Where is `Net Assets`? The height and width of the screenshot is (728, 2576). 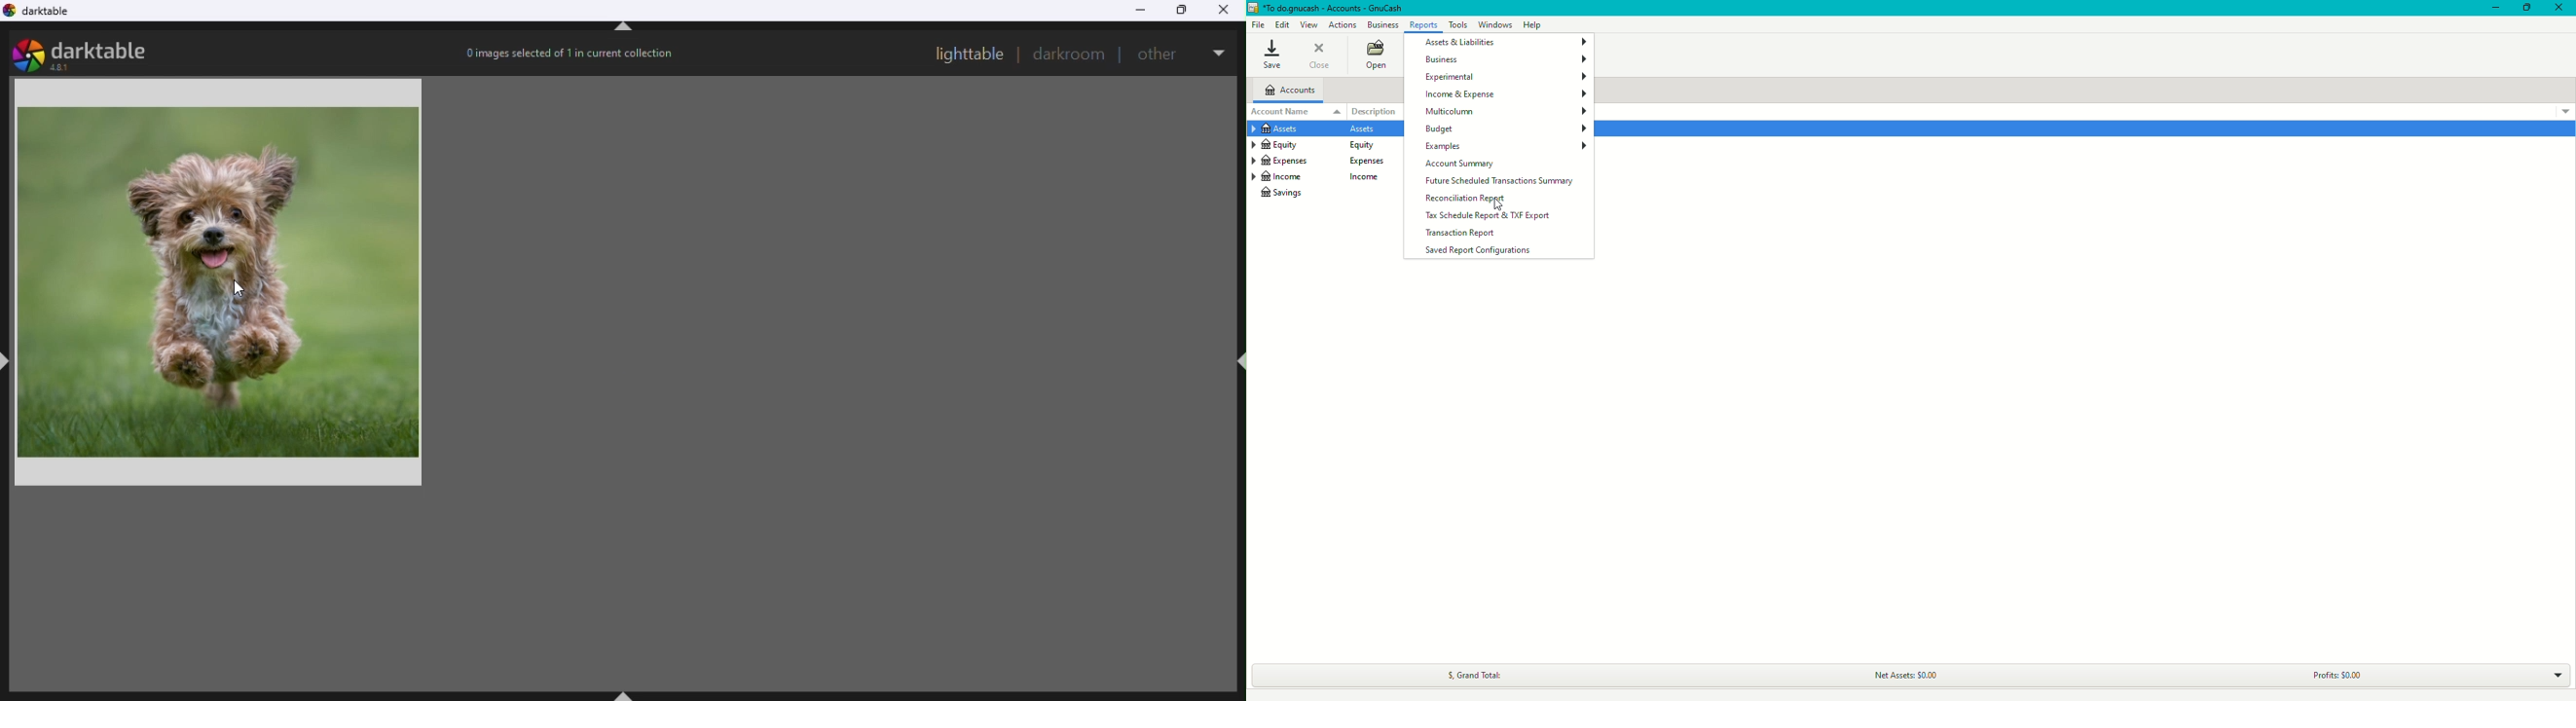
Net Assets is located at coordinates (1894, 673).